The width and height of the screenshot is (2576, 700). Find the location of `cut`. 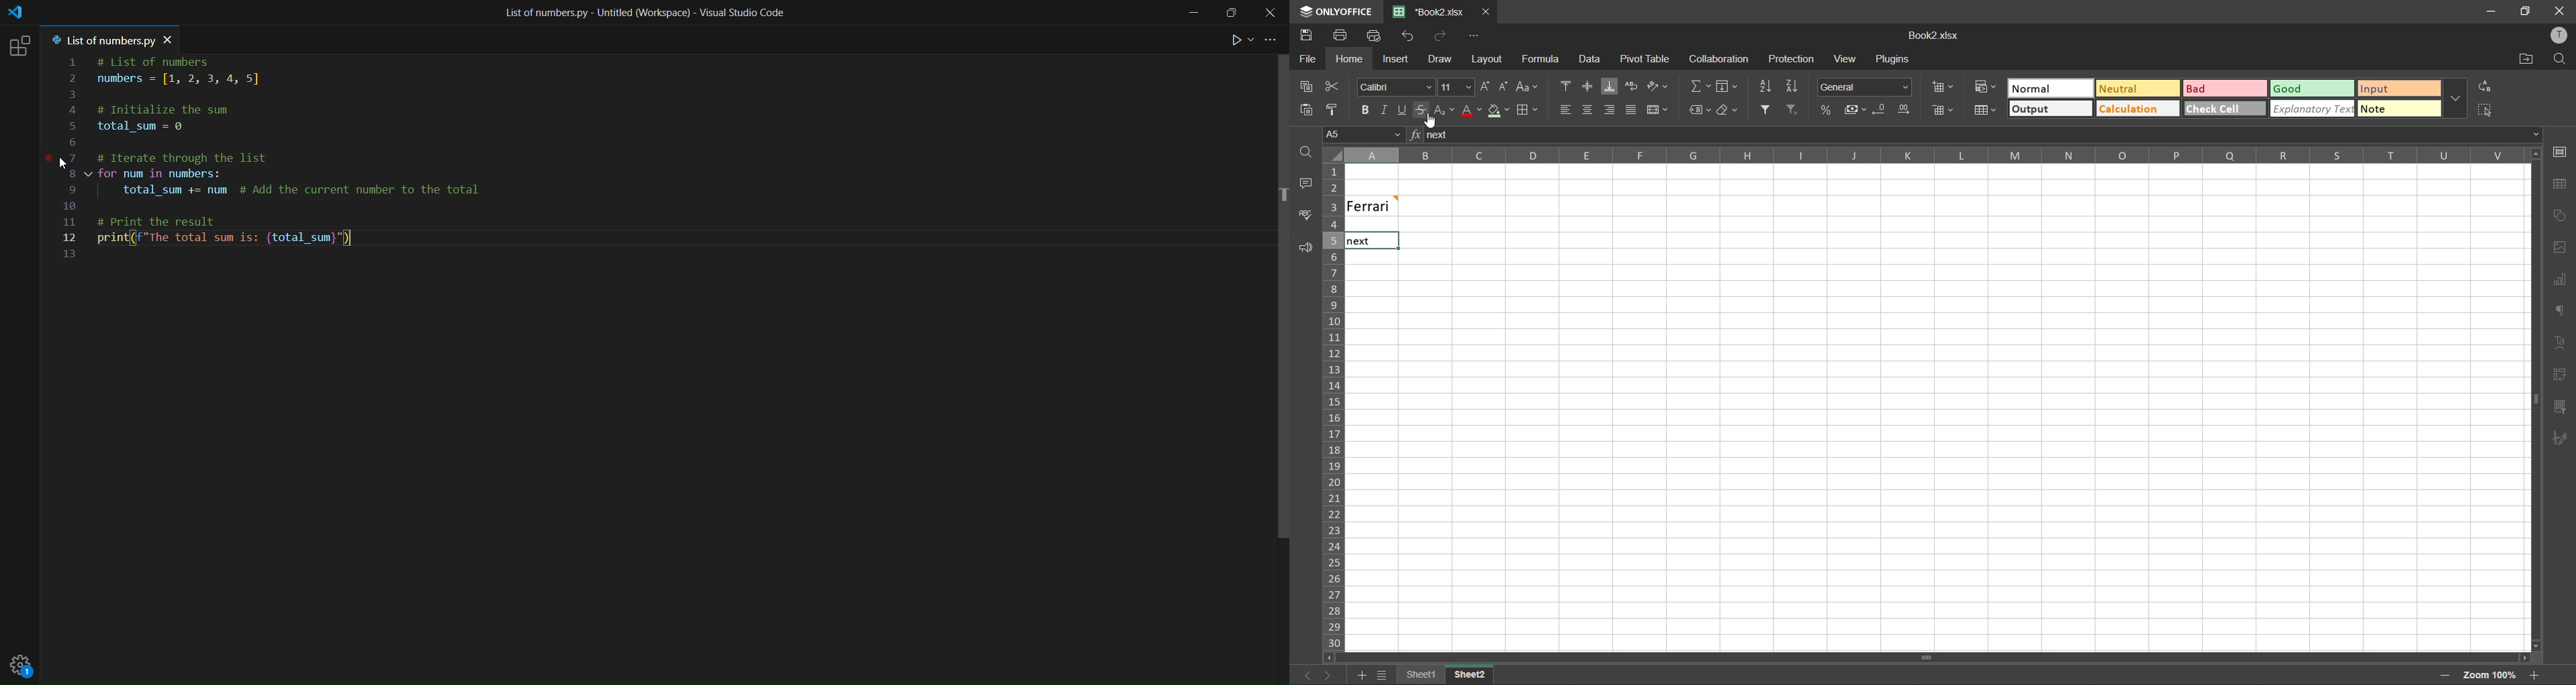

cut is located at coordinates (1335, 86).